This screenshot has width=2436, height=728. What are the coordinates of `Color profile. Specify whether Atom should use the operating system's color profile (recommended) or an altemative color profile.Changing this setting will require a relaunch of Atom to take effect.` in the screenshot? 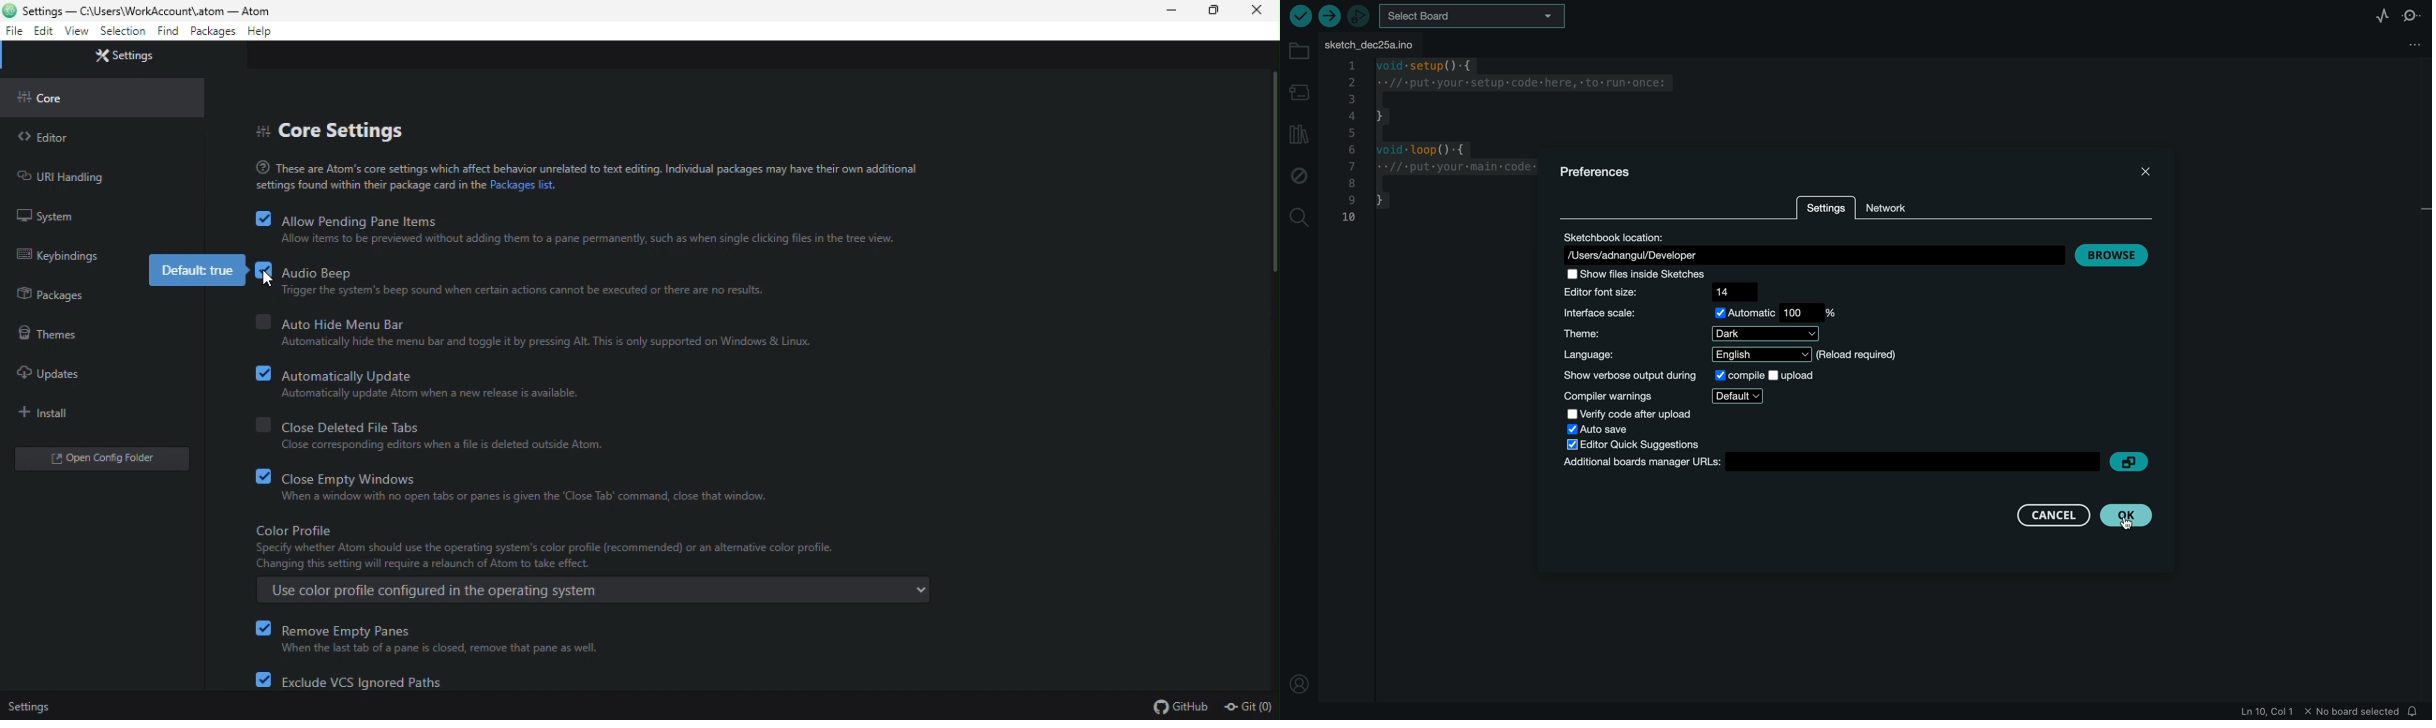 It's located at (548, 546).